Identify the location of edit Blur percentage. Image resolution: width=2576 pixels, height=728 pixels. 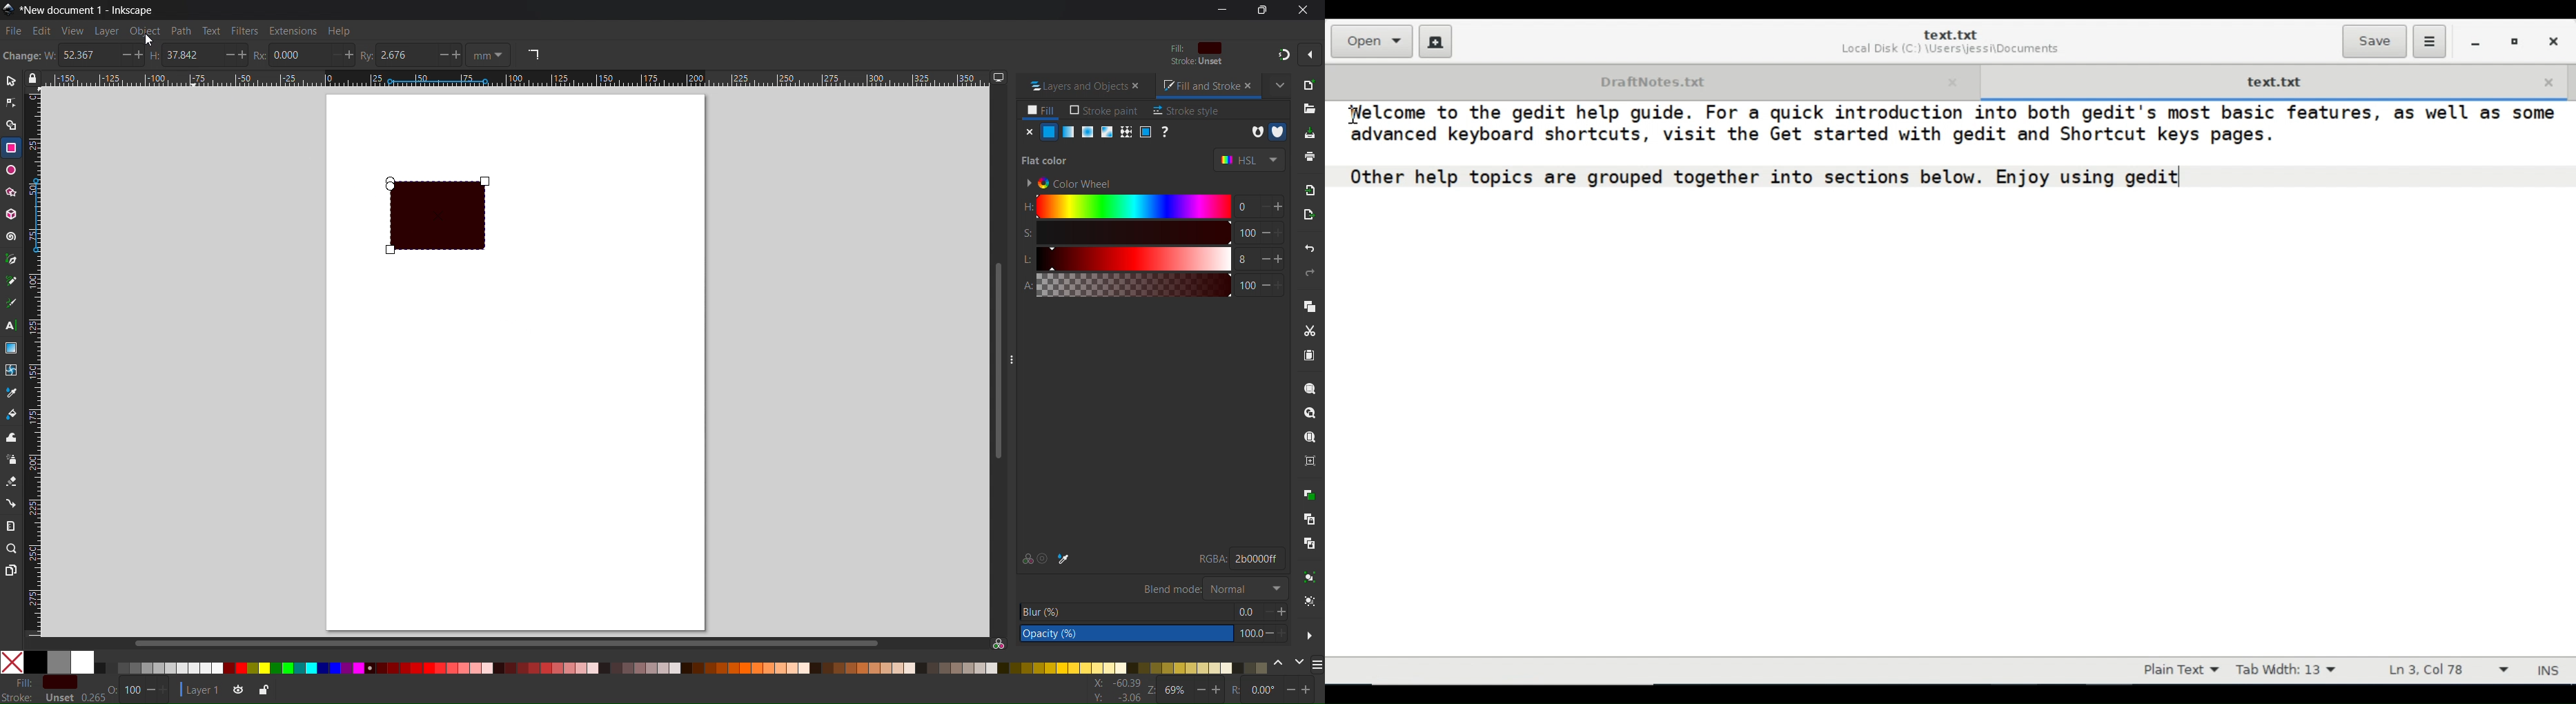
(1125, 611).